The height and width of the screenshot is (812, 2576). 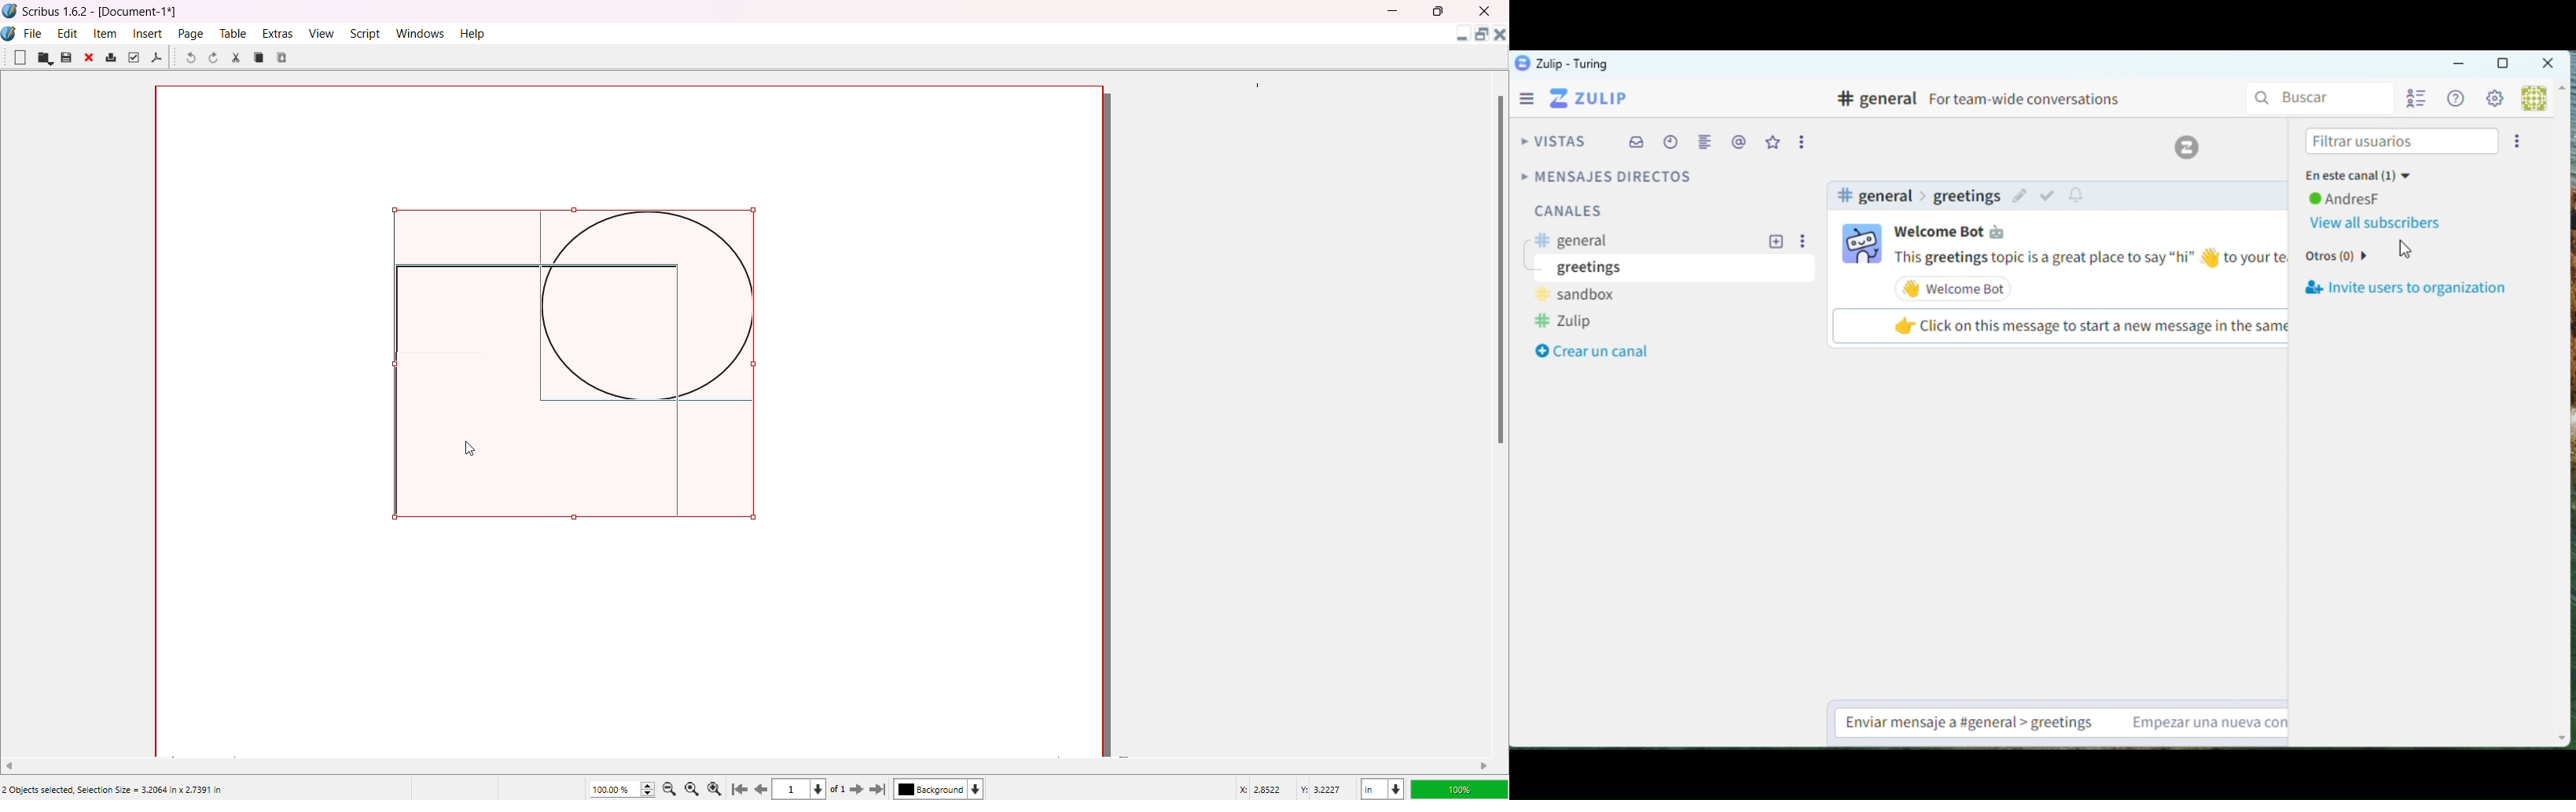 I want to click on Zoom out, so click(x=672, y=788).